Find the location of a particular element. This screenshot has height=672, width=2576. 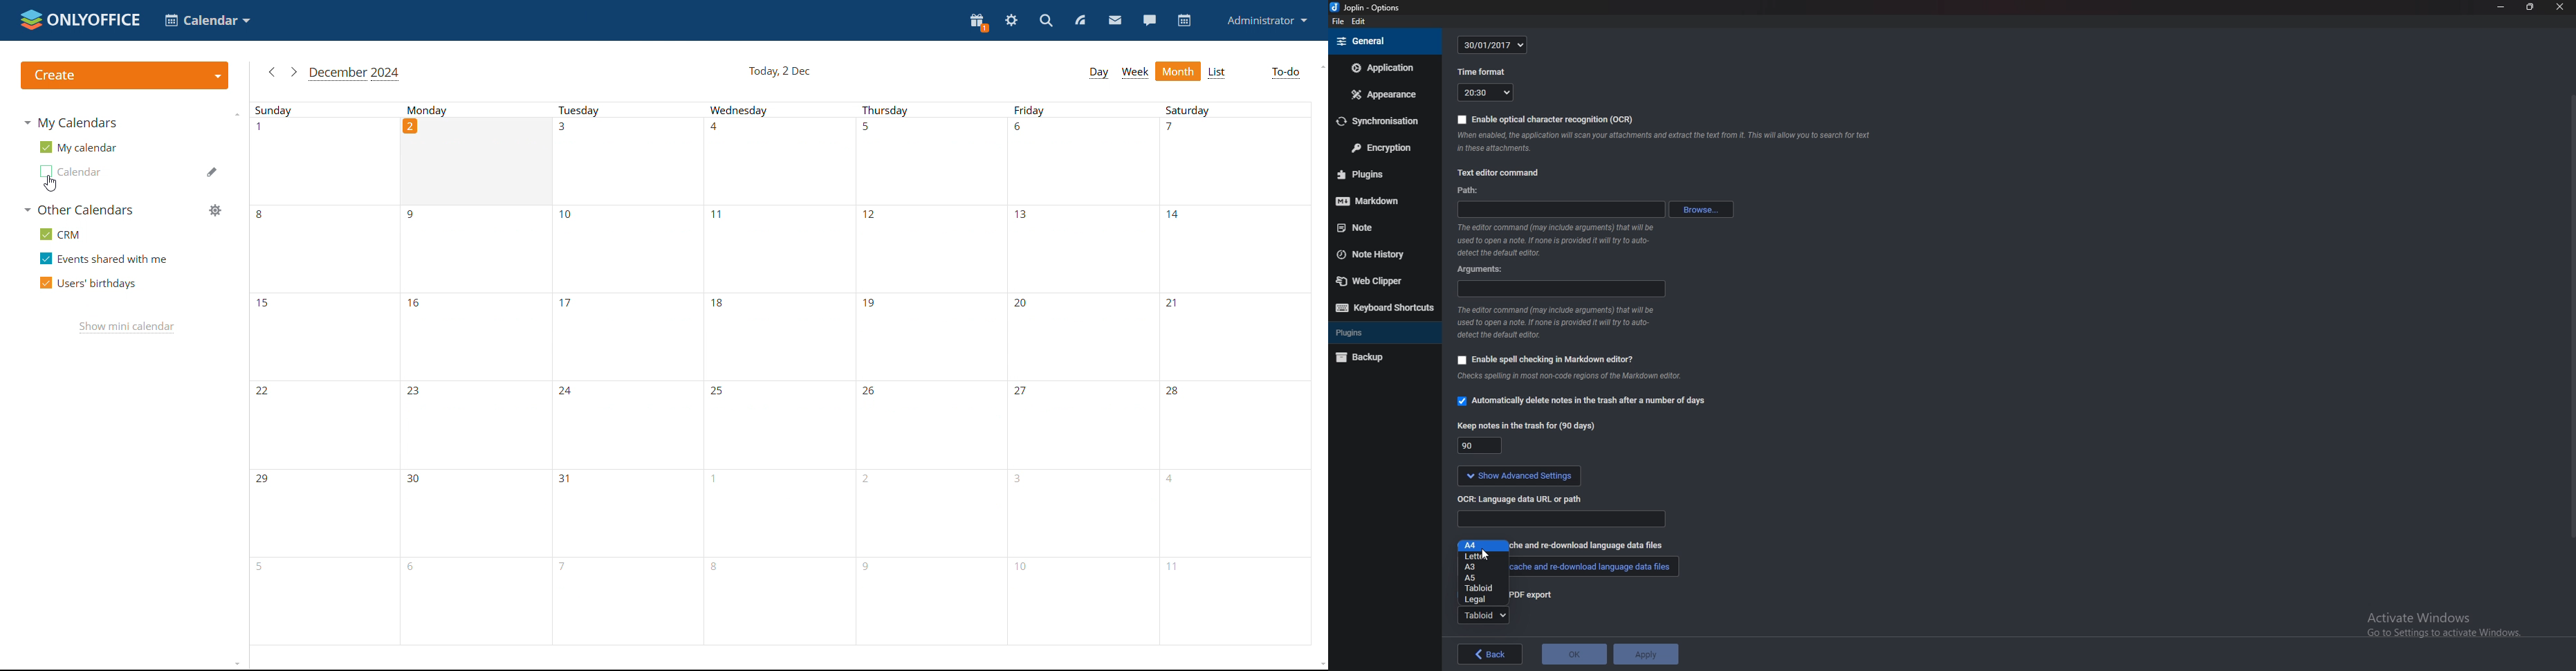

info is located at coordinates (1562, 323).